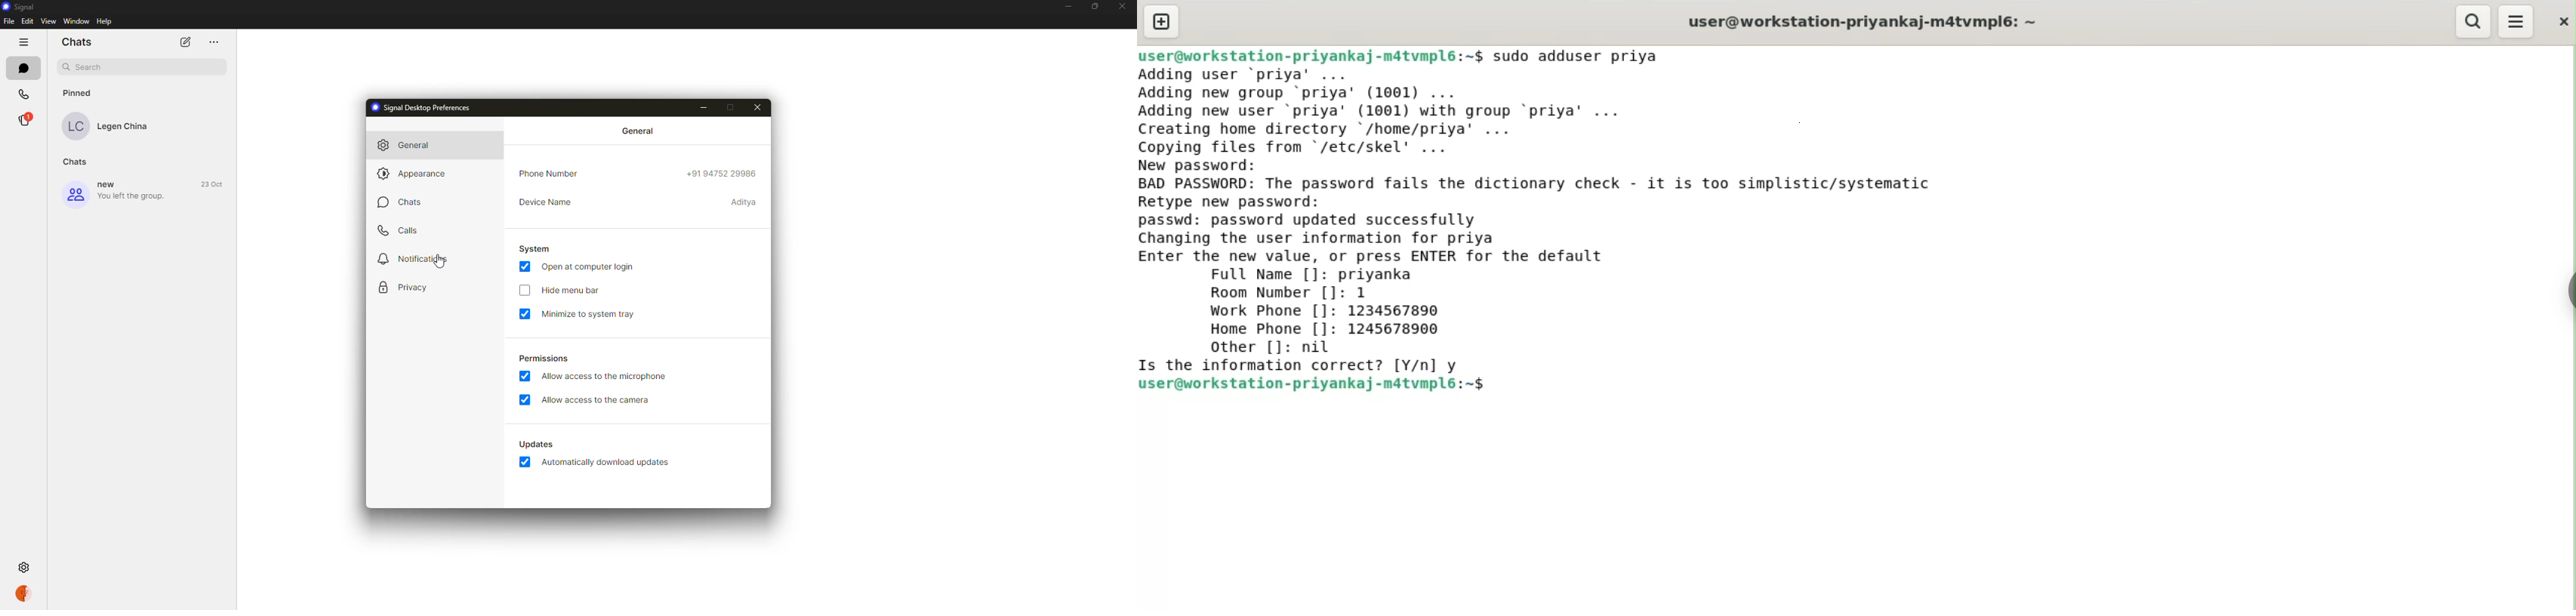  I want to click on allow access to the microphone, so click(606, 377).